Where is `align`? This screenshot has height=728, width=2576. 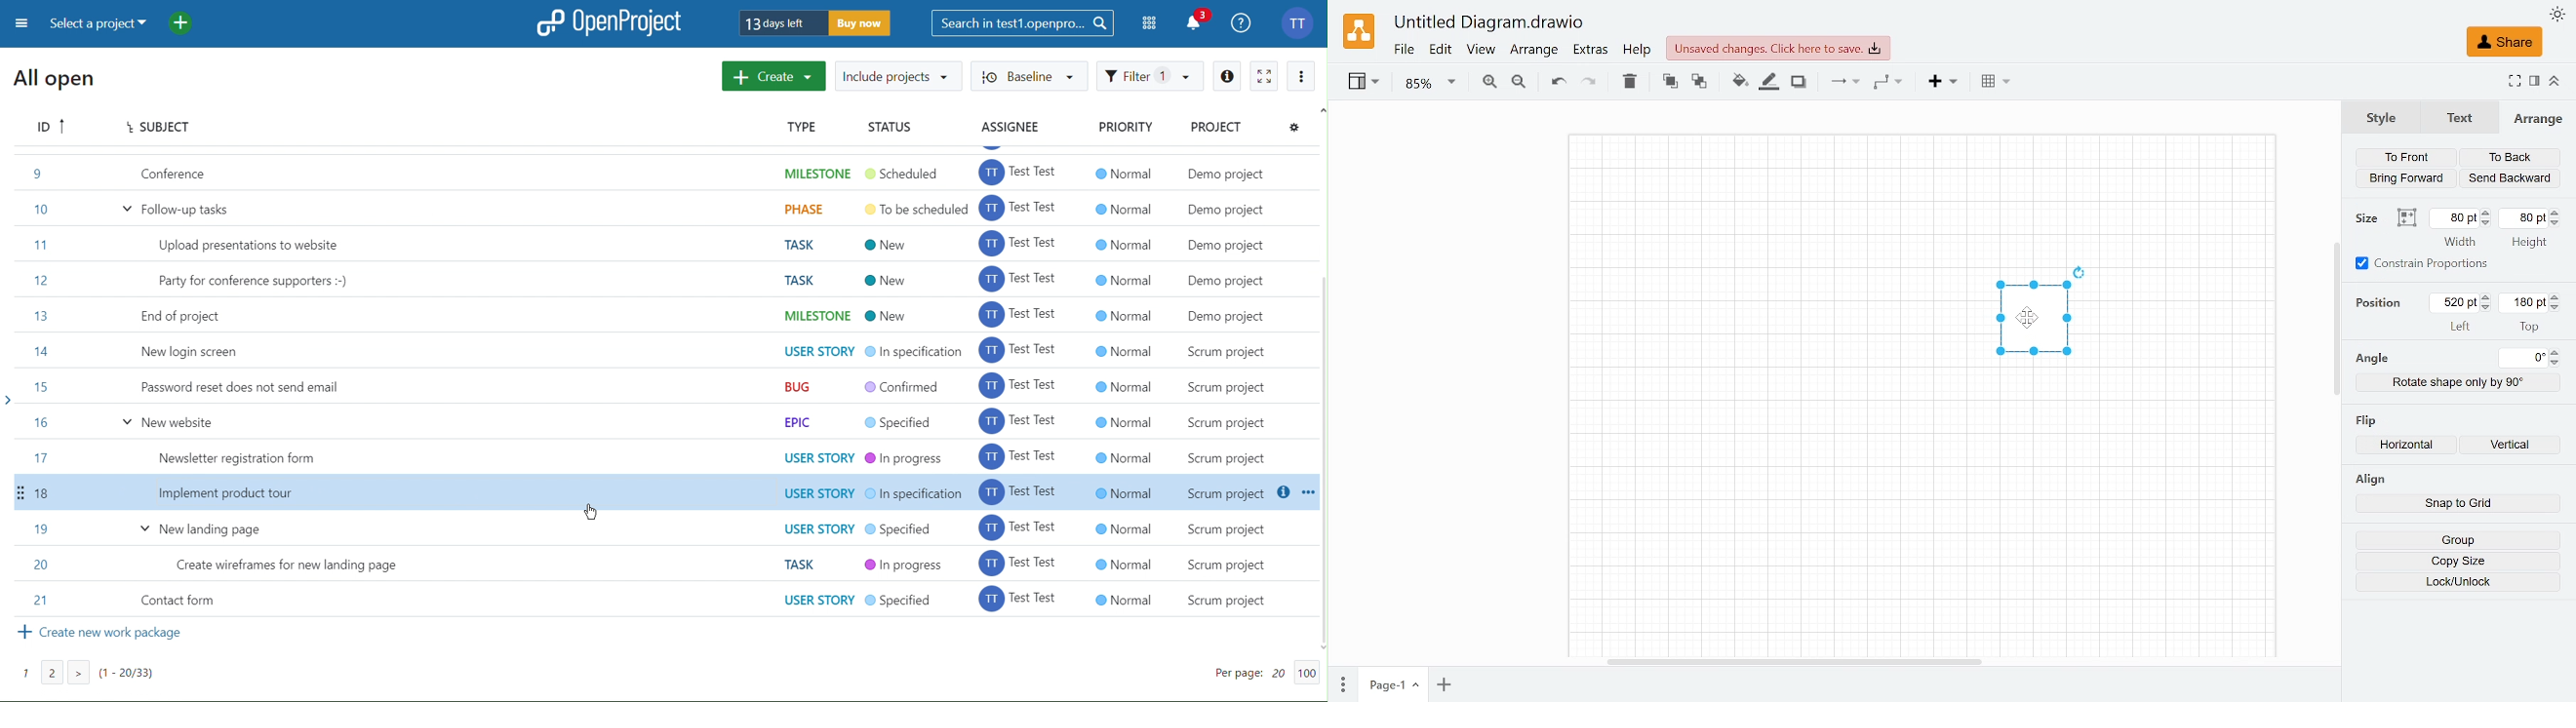 align is located at coordinates (2369, 479).